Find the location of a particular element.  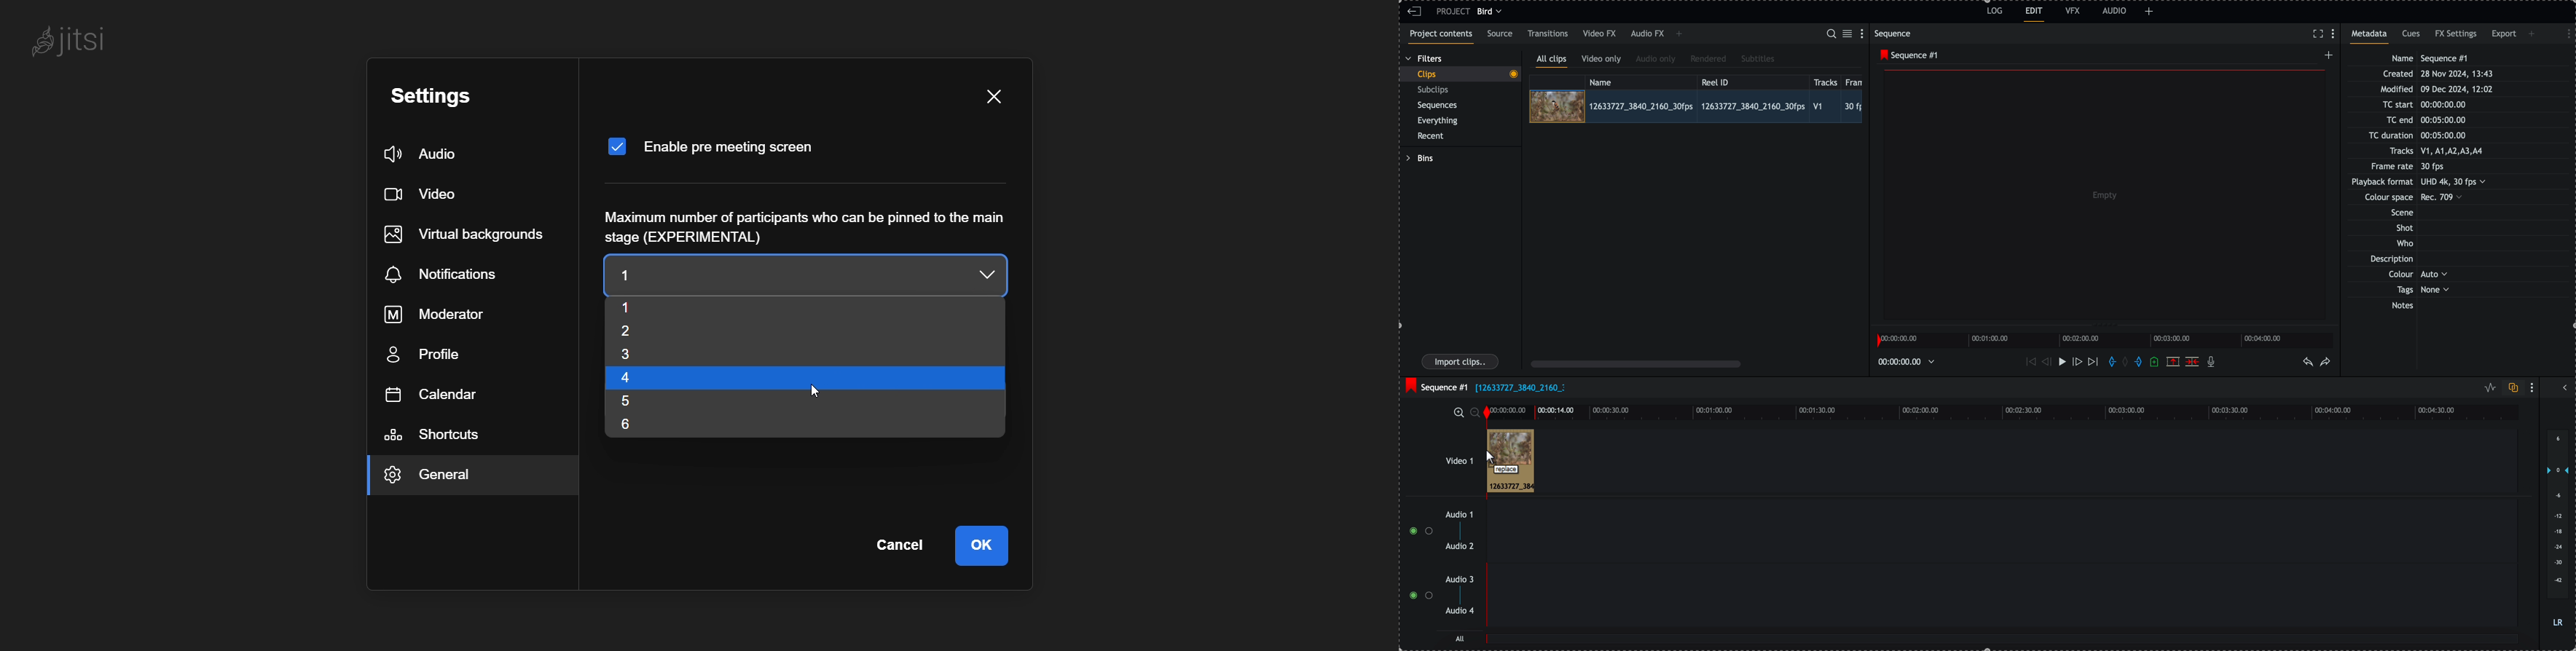

audio is located at coordinates (423, 155).